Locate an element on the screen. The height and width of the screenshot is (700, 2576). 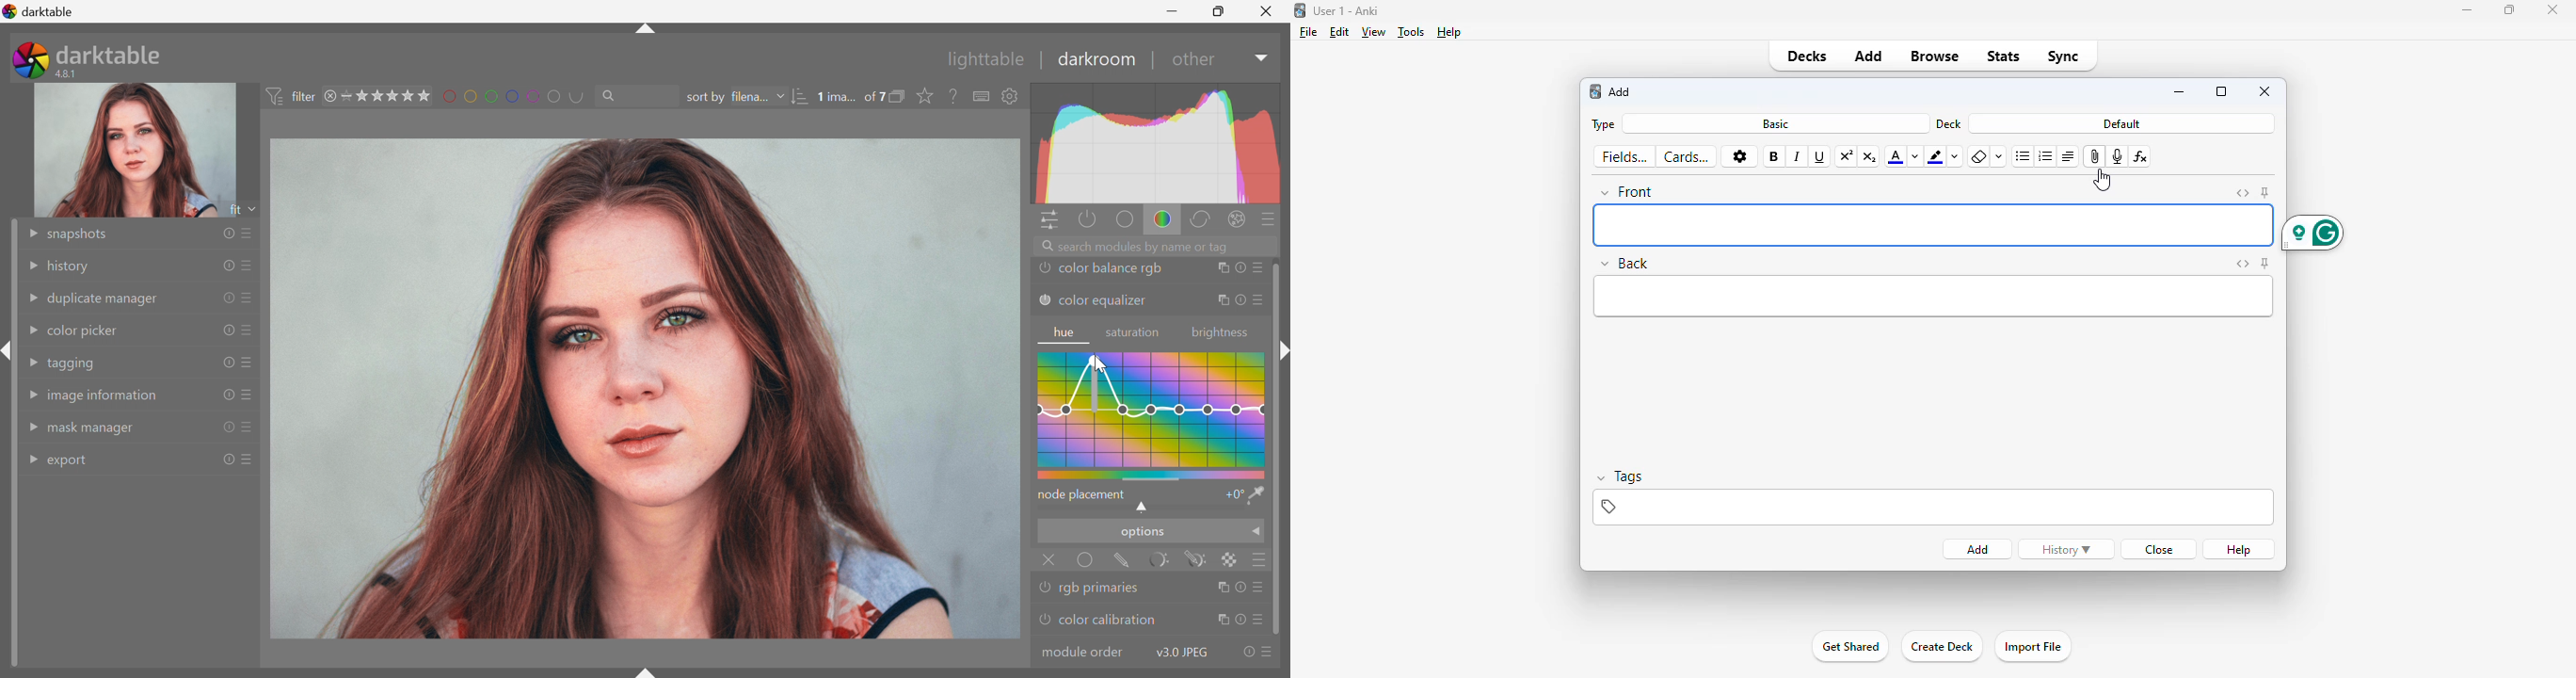
attach pictures/audio/video is located at coordinates (2094, 157).